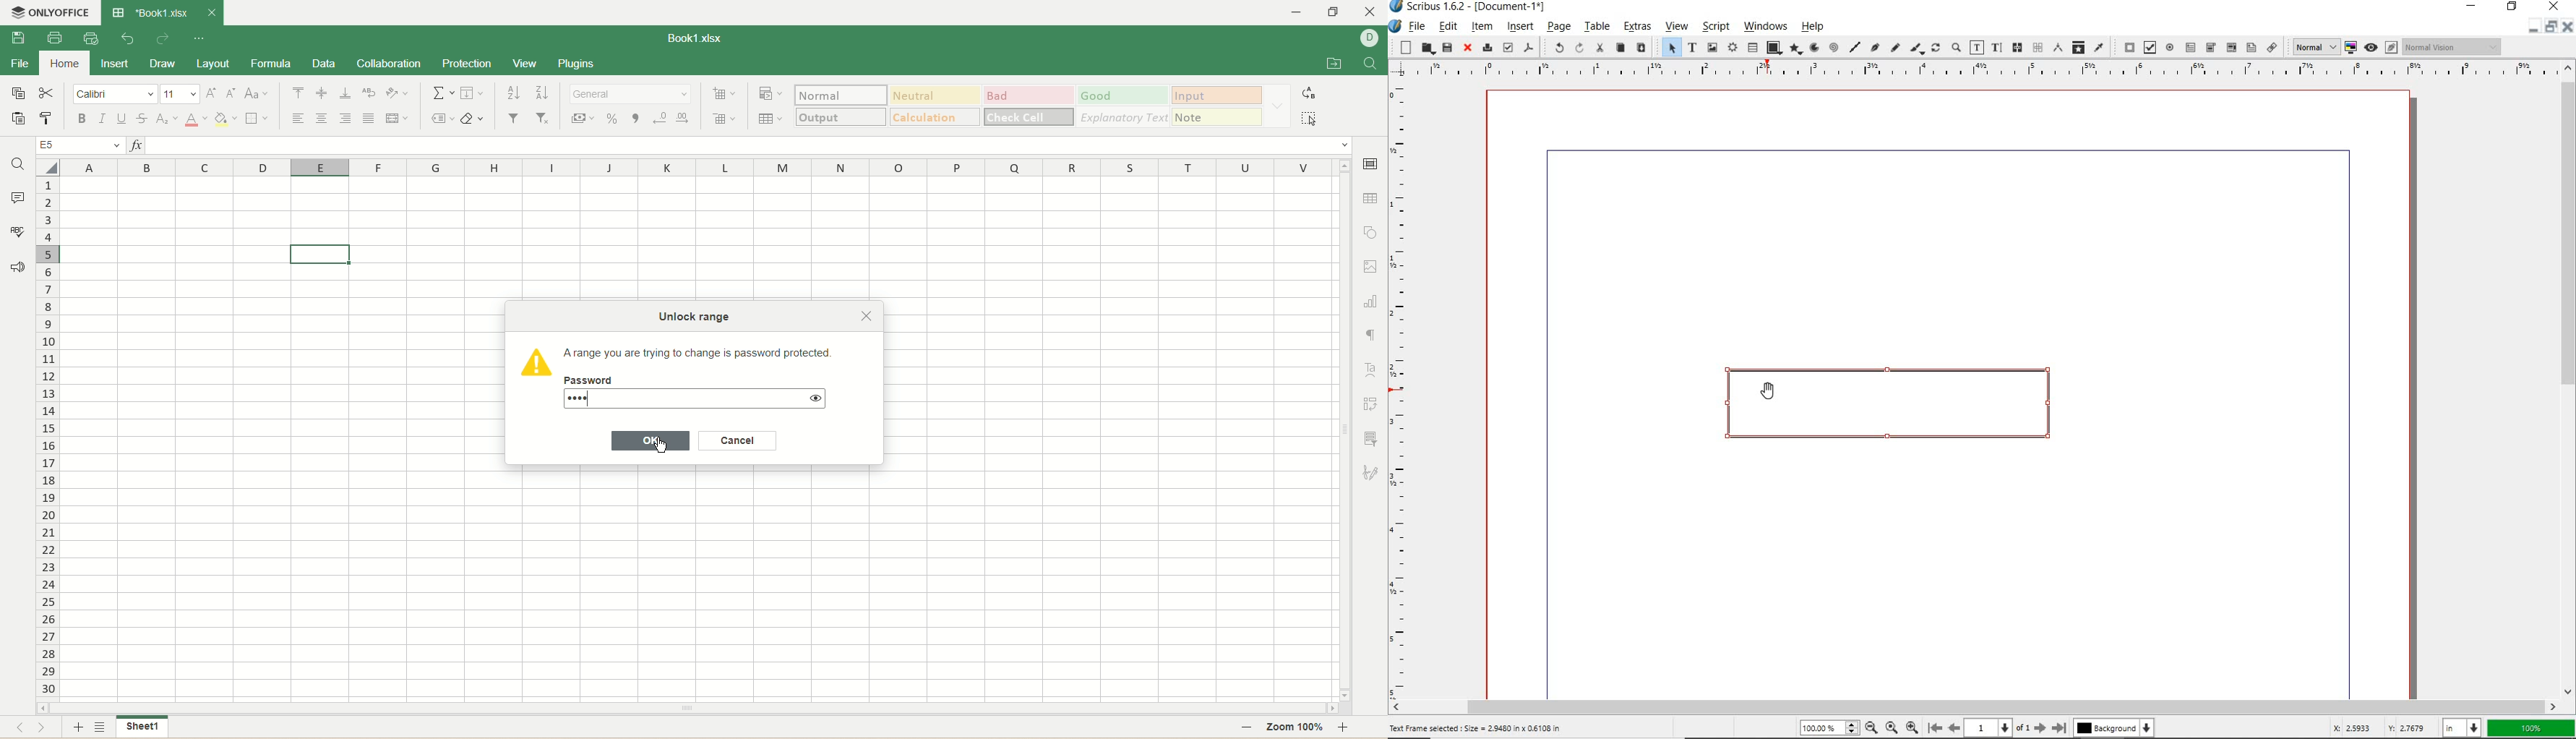 This screenshot has width=2576, height=756. I want to click on plugins, so click(572, 64).